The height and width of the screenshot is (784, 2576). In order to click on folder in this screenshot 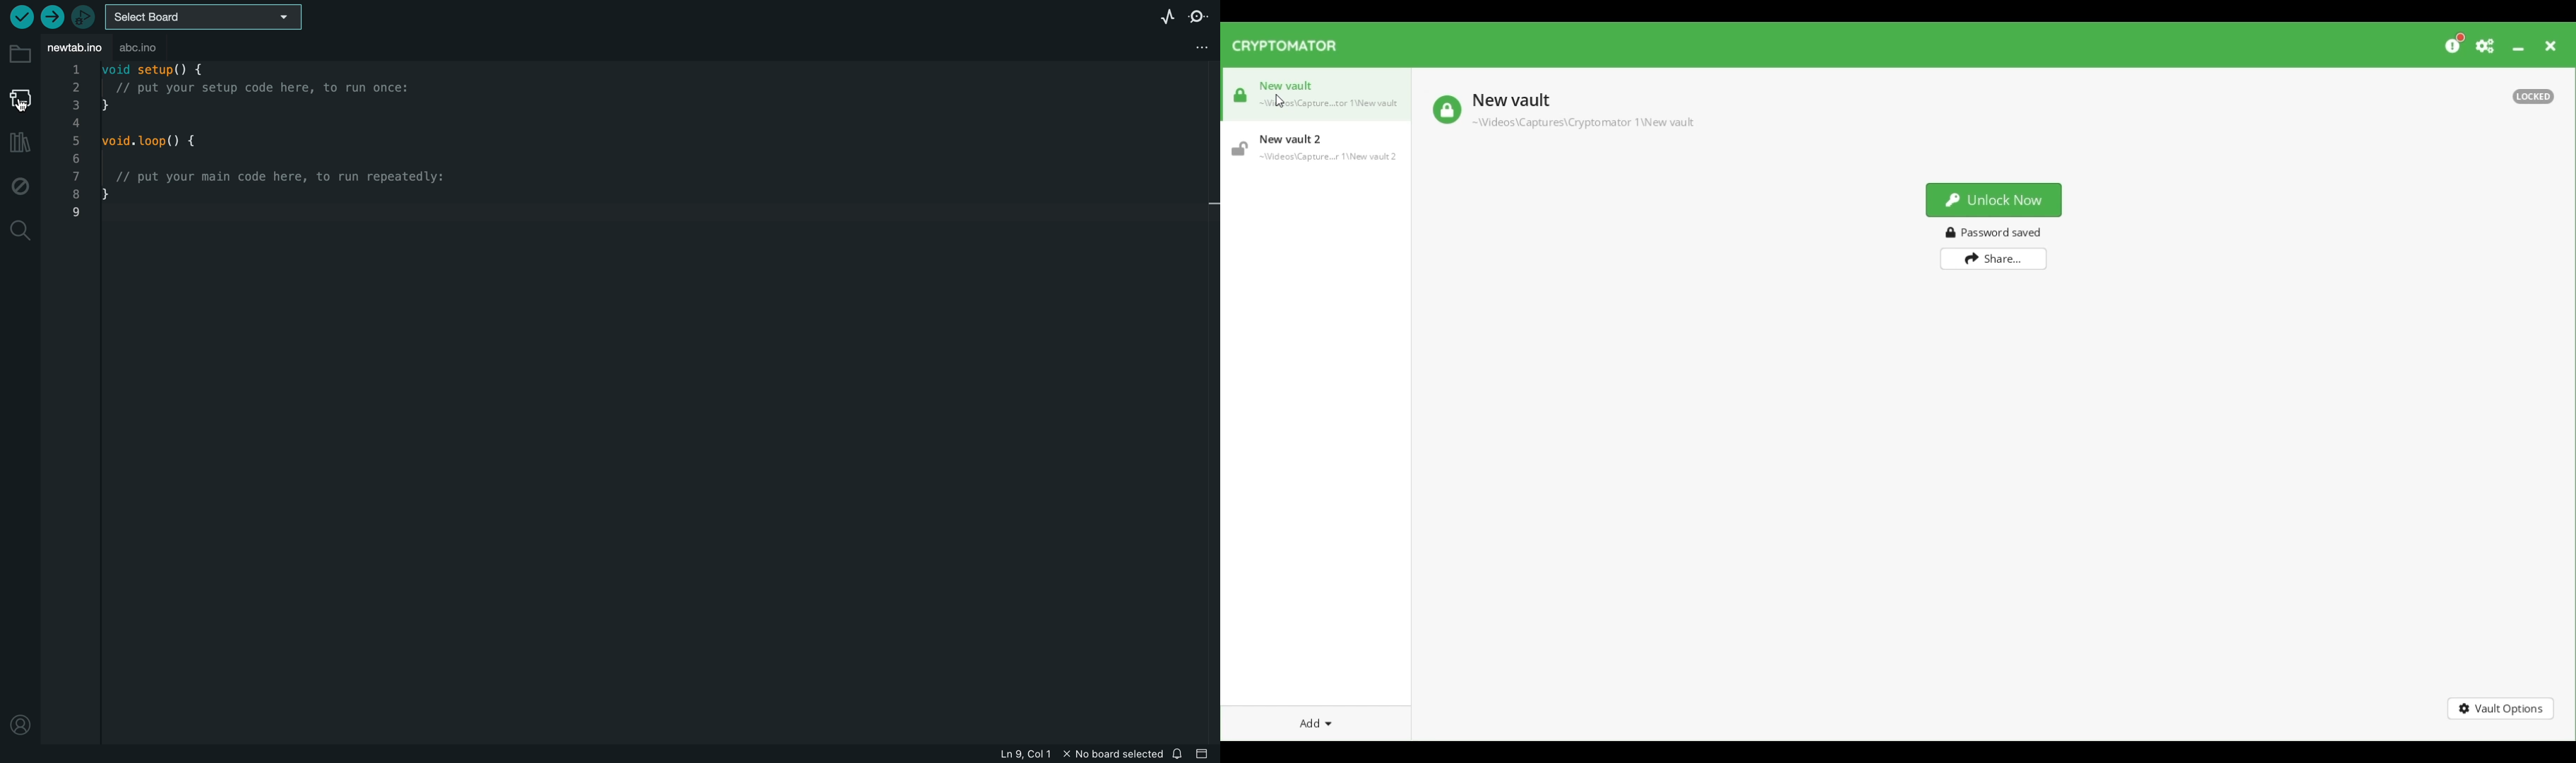, I will do `click(19, 55)`.